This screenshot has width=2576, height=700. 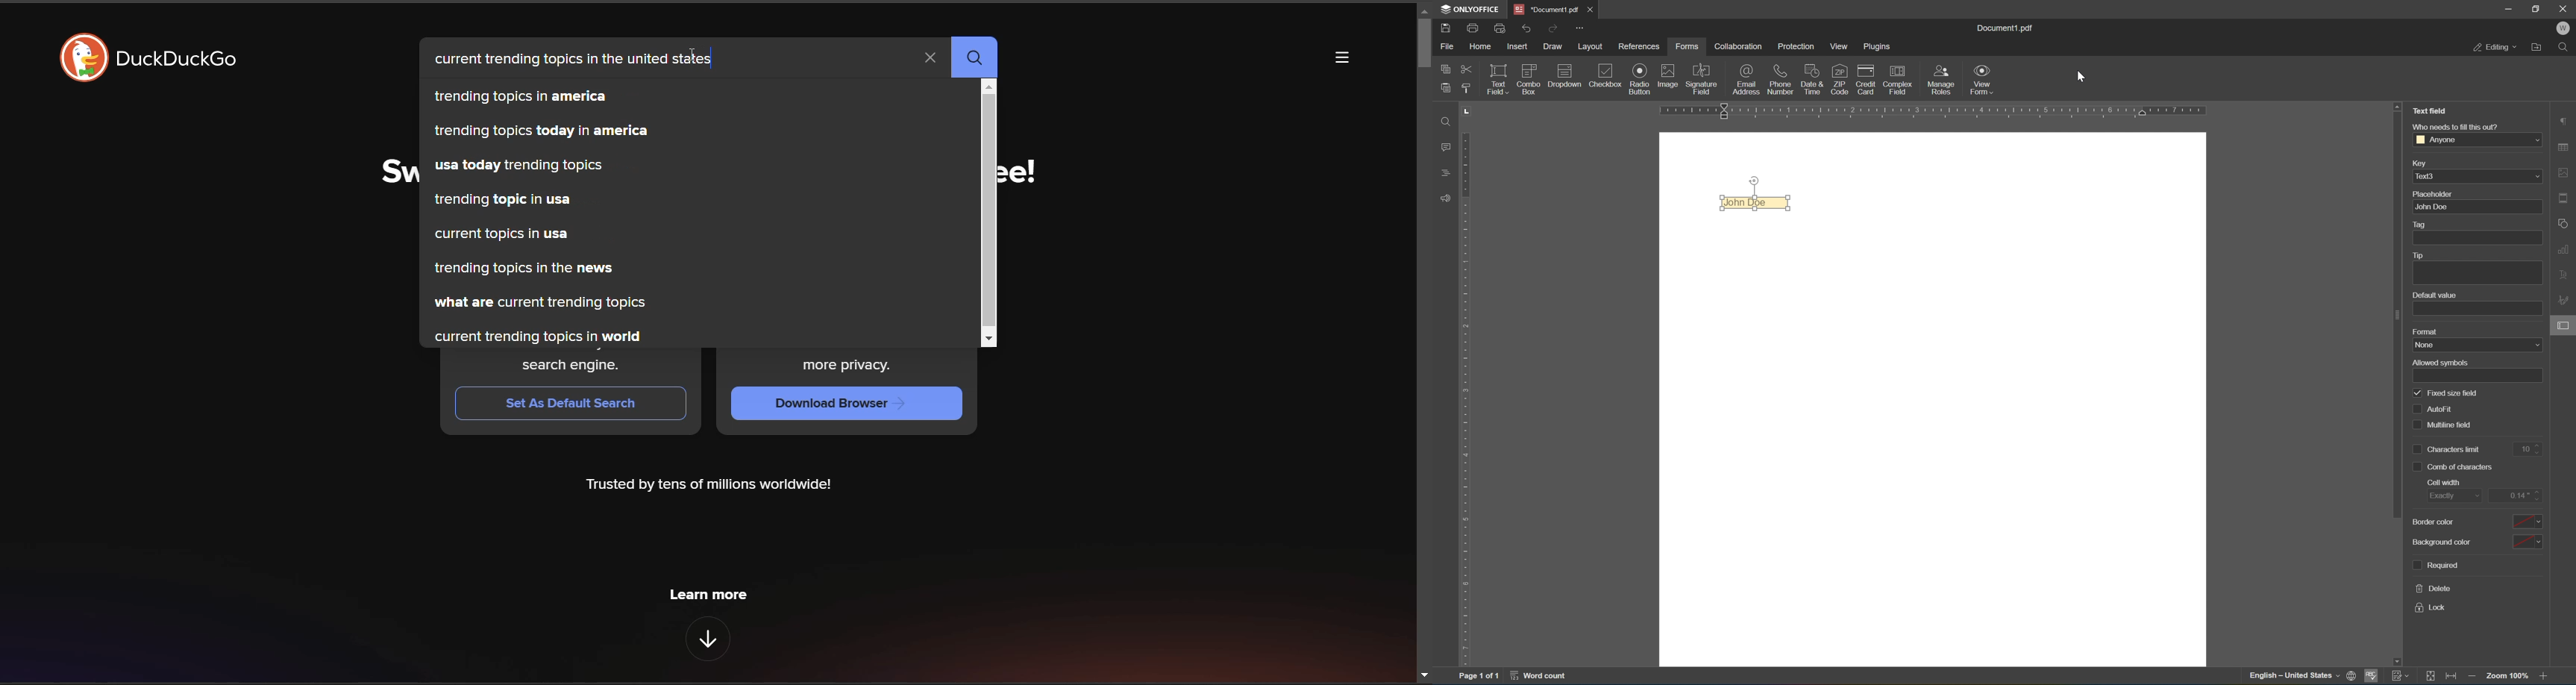 I want to click on references, so click(x=1640, y=47).